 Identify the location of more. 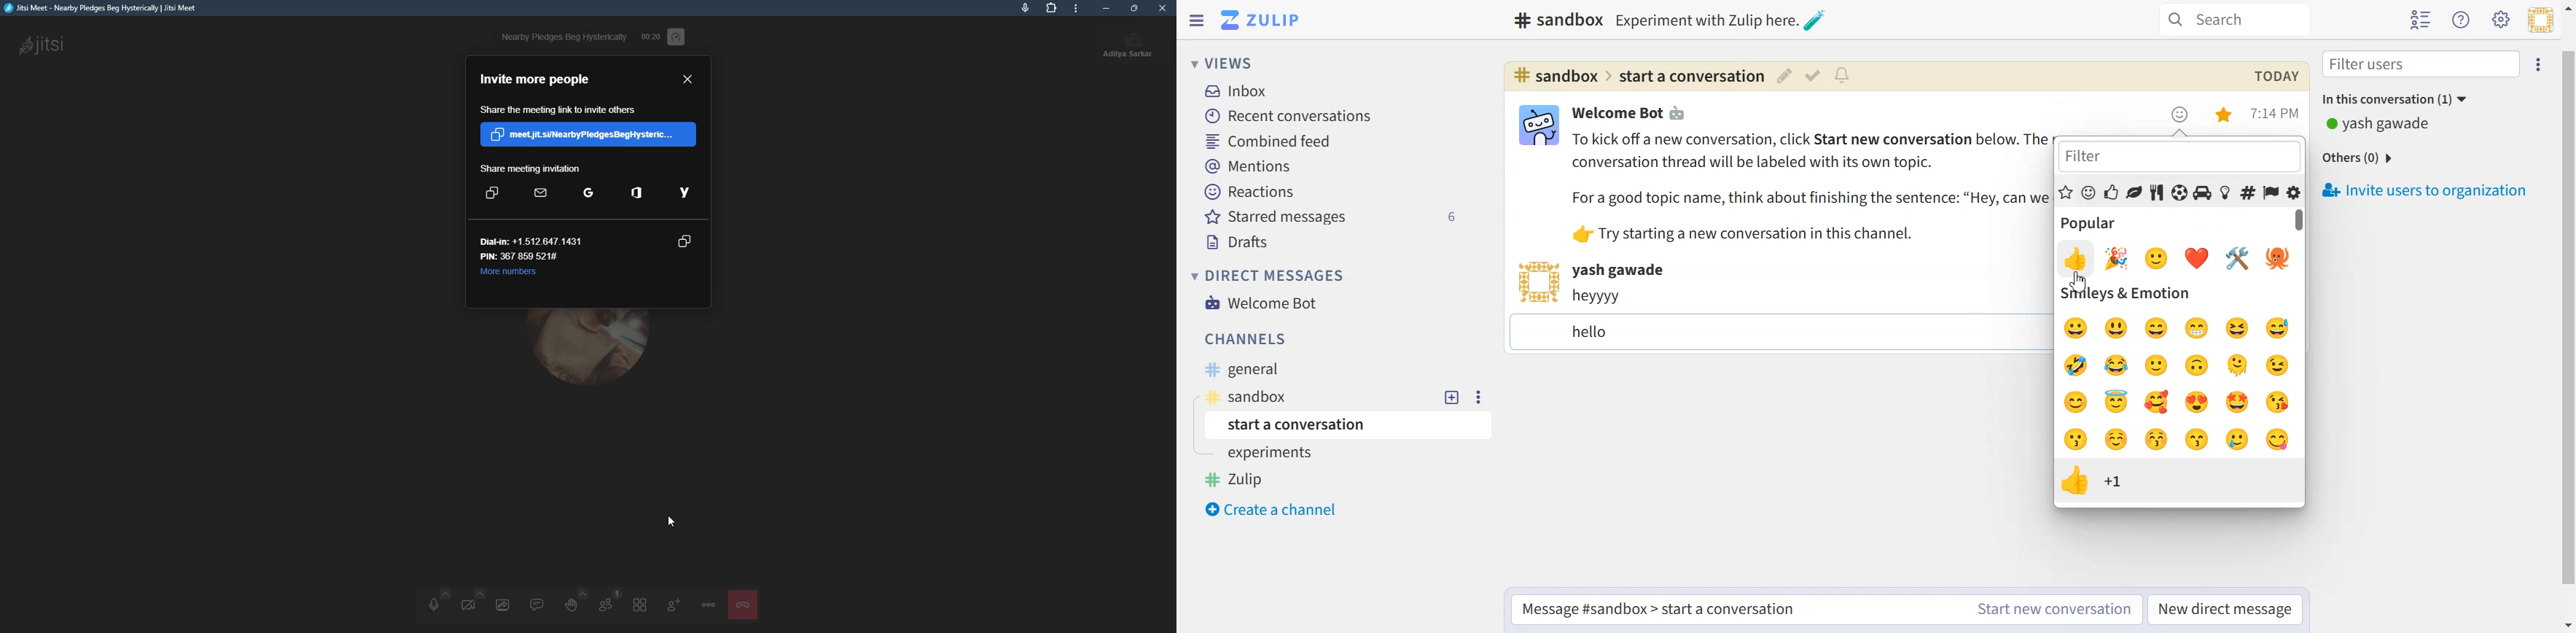
(1076, 8).